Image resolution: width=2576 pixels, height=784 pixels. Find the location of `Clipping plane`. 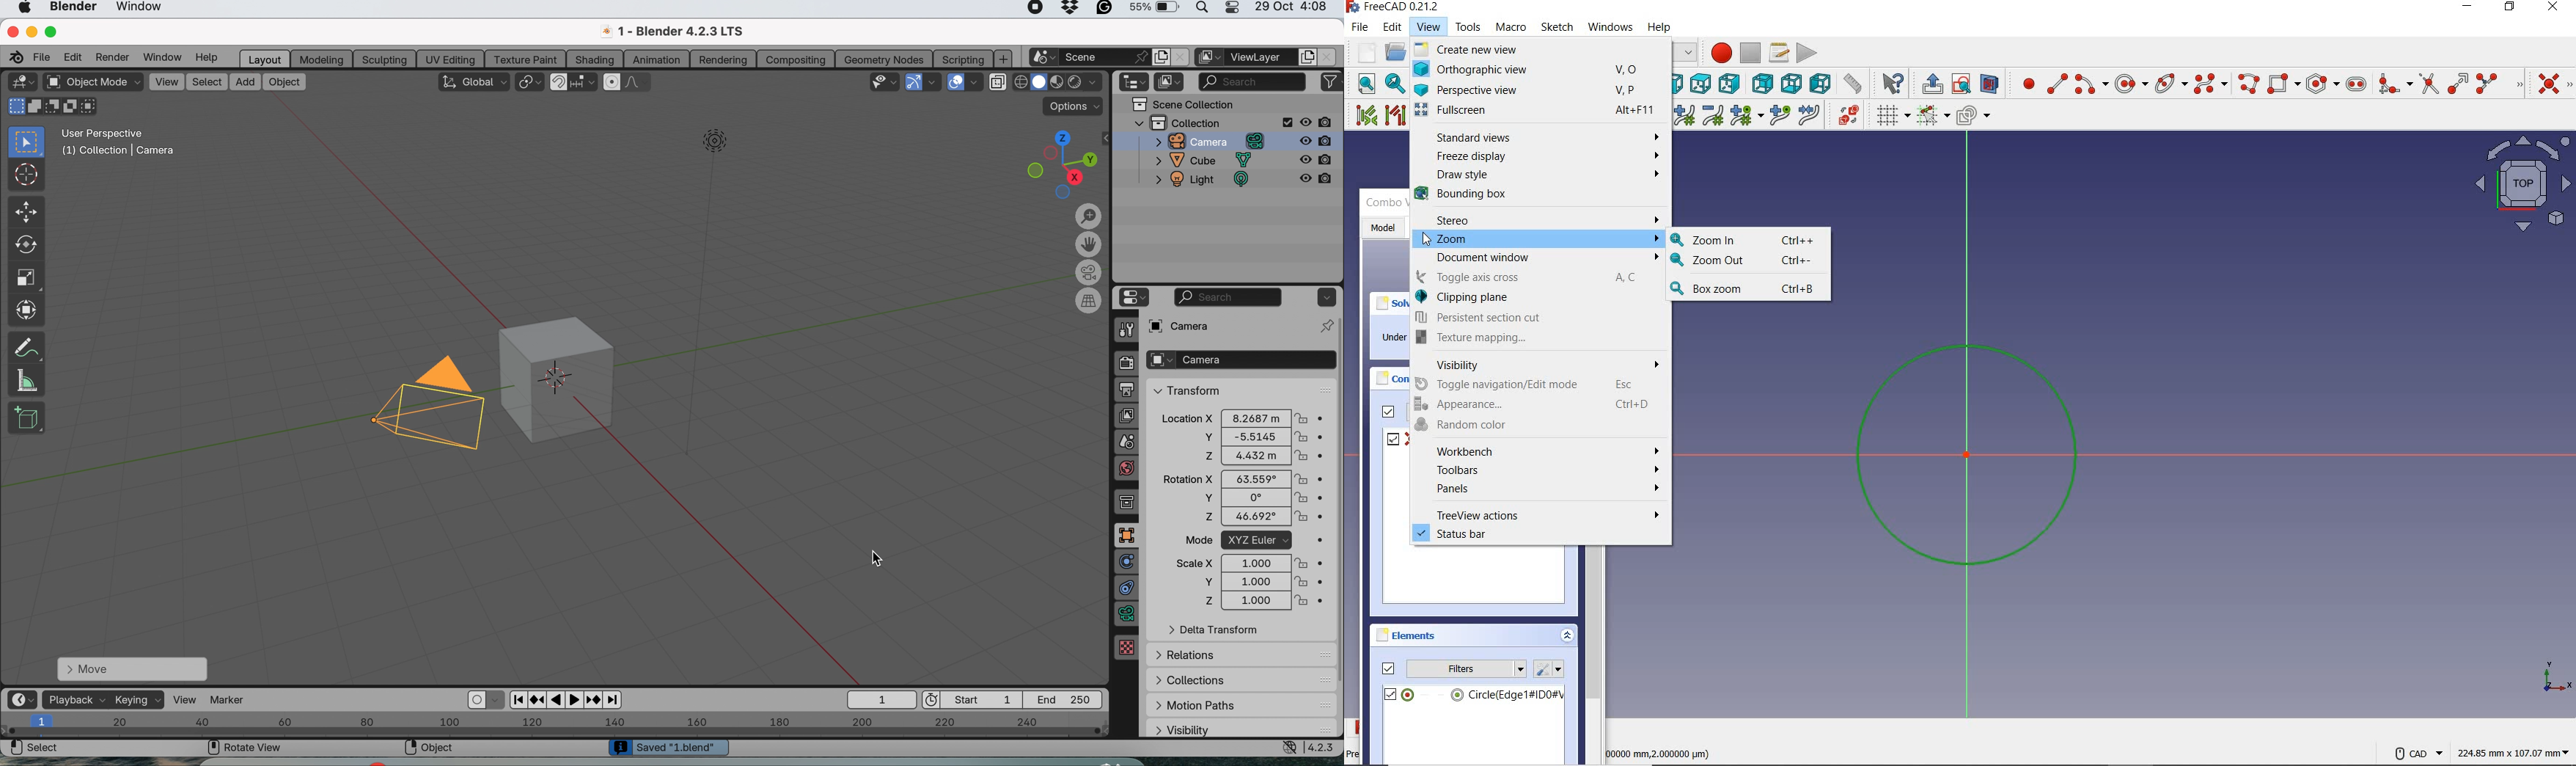

Clipping plane is located at coordinates (1464, 296).